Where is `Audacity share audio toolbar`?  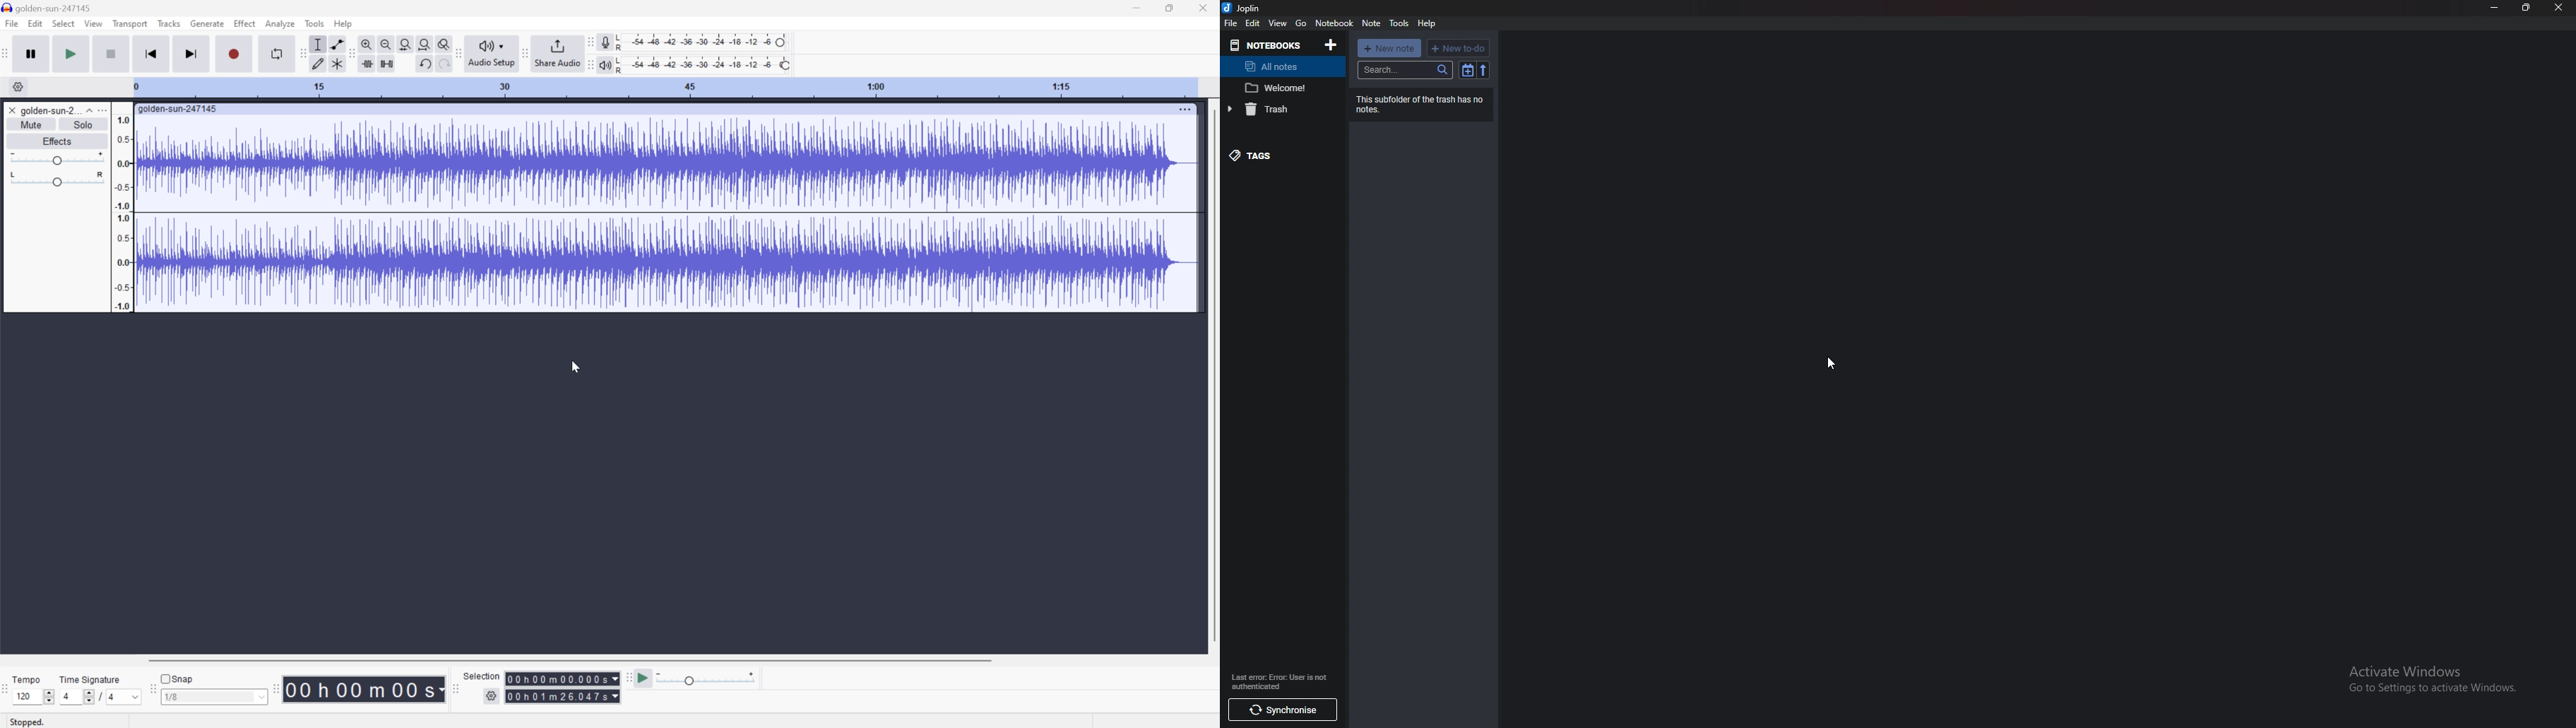
Audacity share audio toolbar is located at coordinates (526, 54).